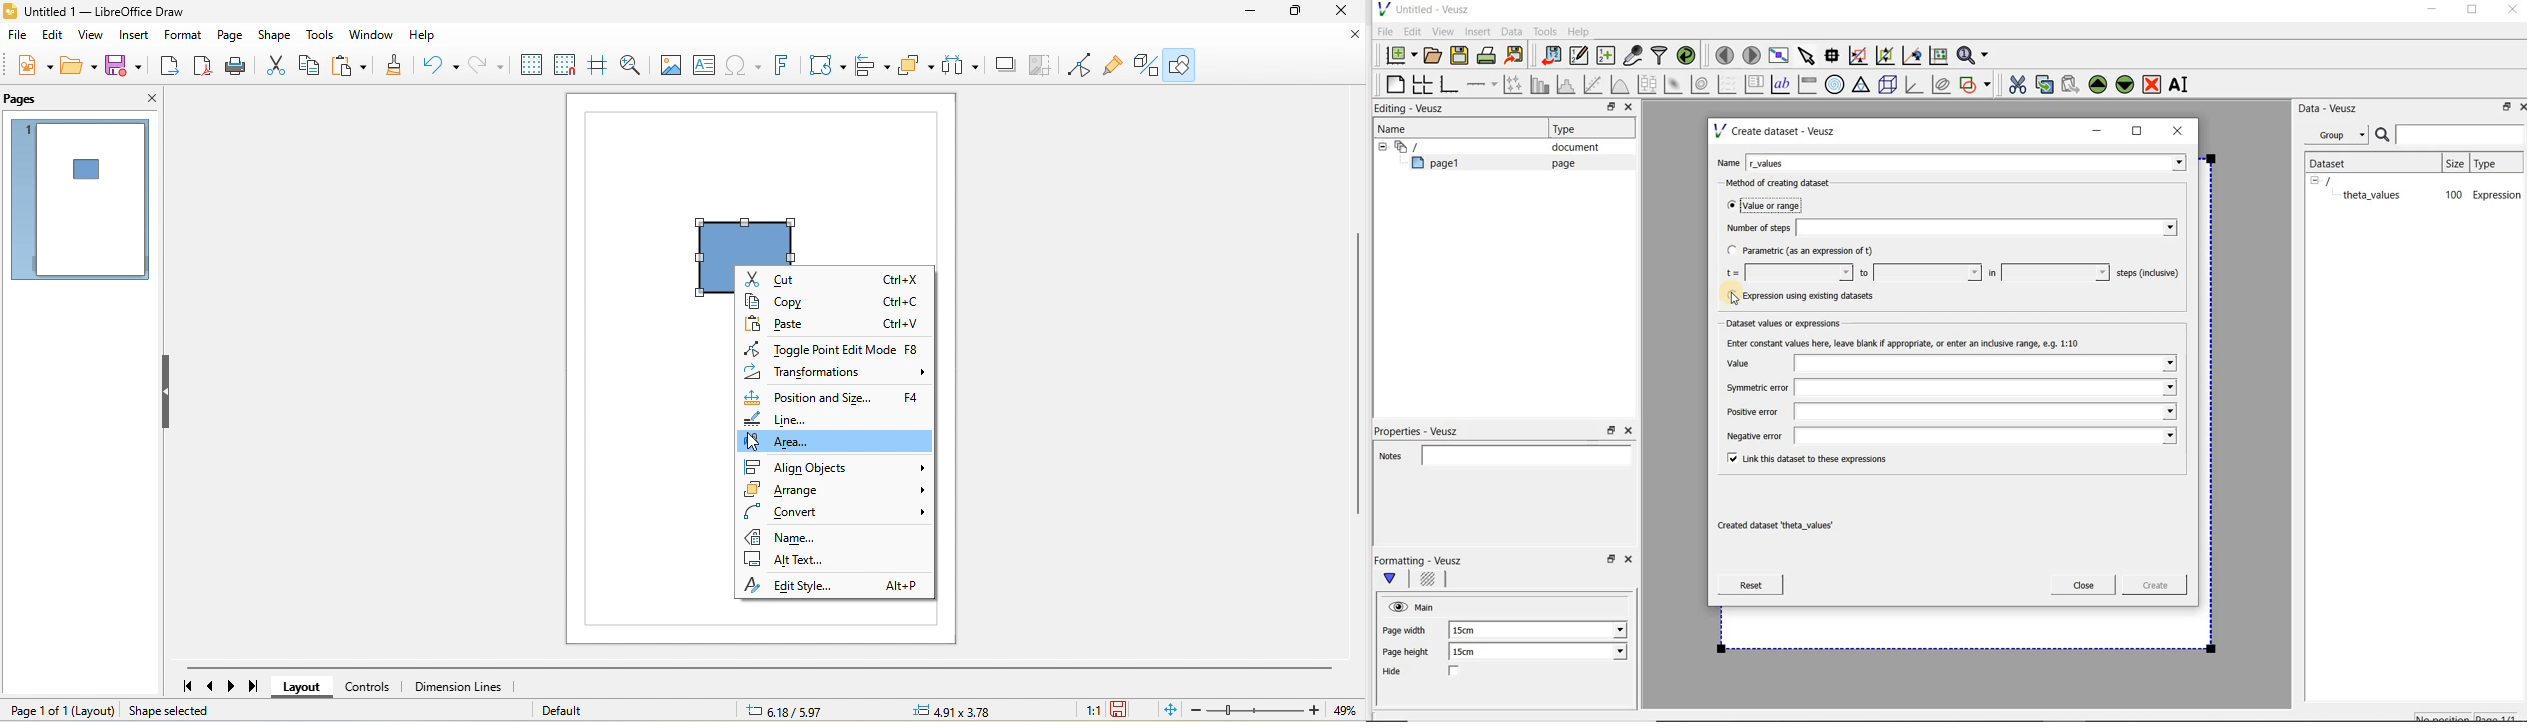 The image size is (2548, 728). What do you see at coordinates (1274, 711) in the screenshot?
I see `zoom` at bounding box center [1274, 711].